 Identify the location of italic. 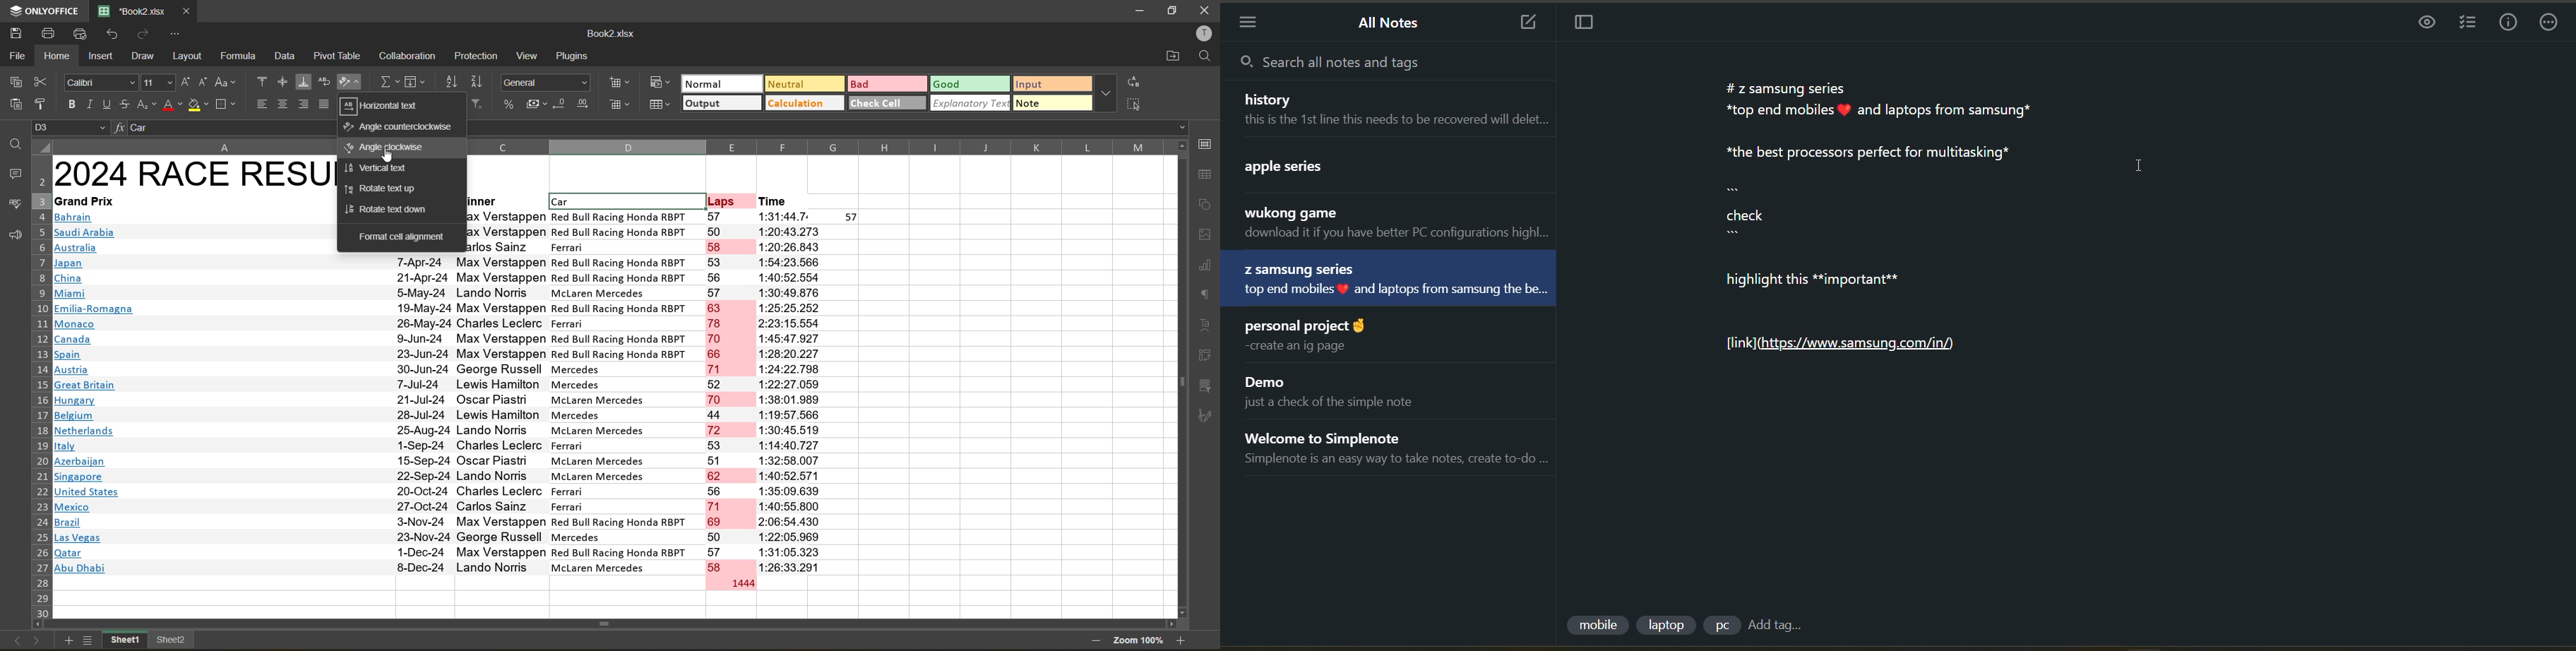
(88, 104).